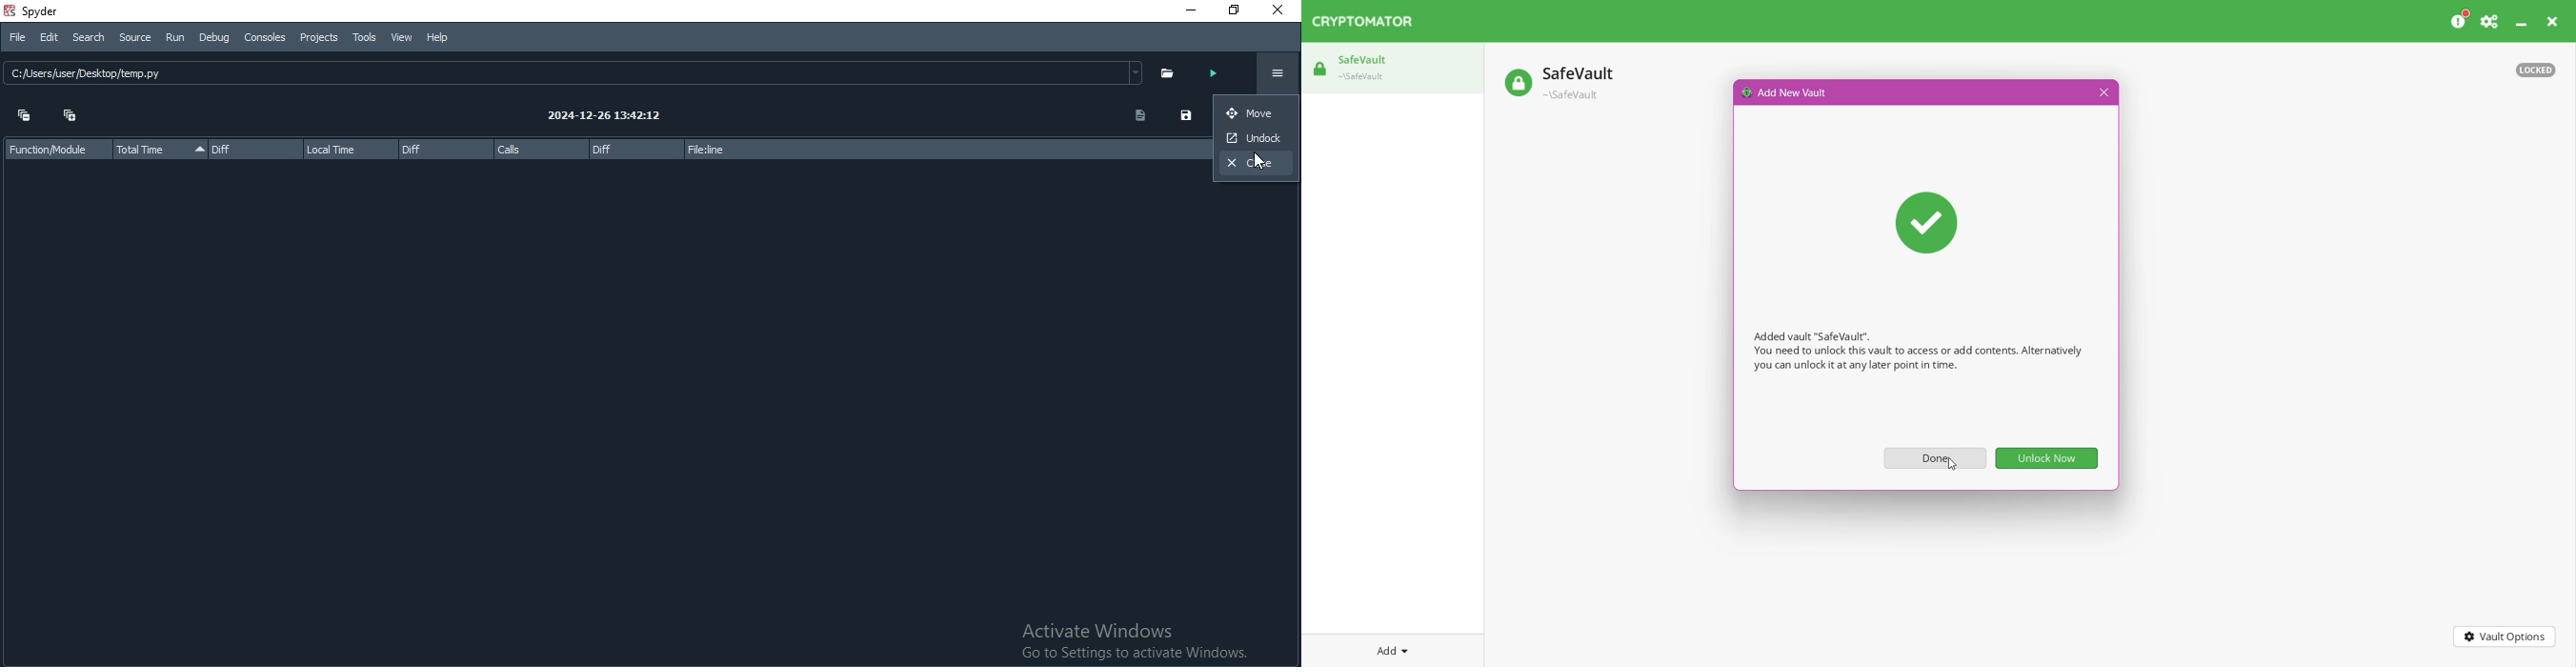 The height and width of the screenshot is (672, 2576). What do you see at coordinates (540, 149) in the screenshot?
I see `calls` at bounding box center [540, 149].